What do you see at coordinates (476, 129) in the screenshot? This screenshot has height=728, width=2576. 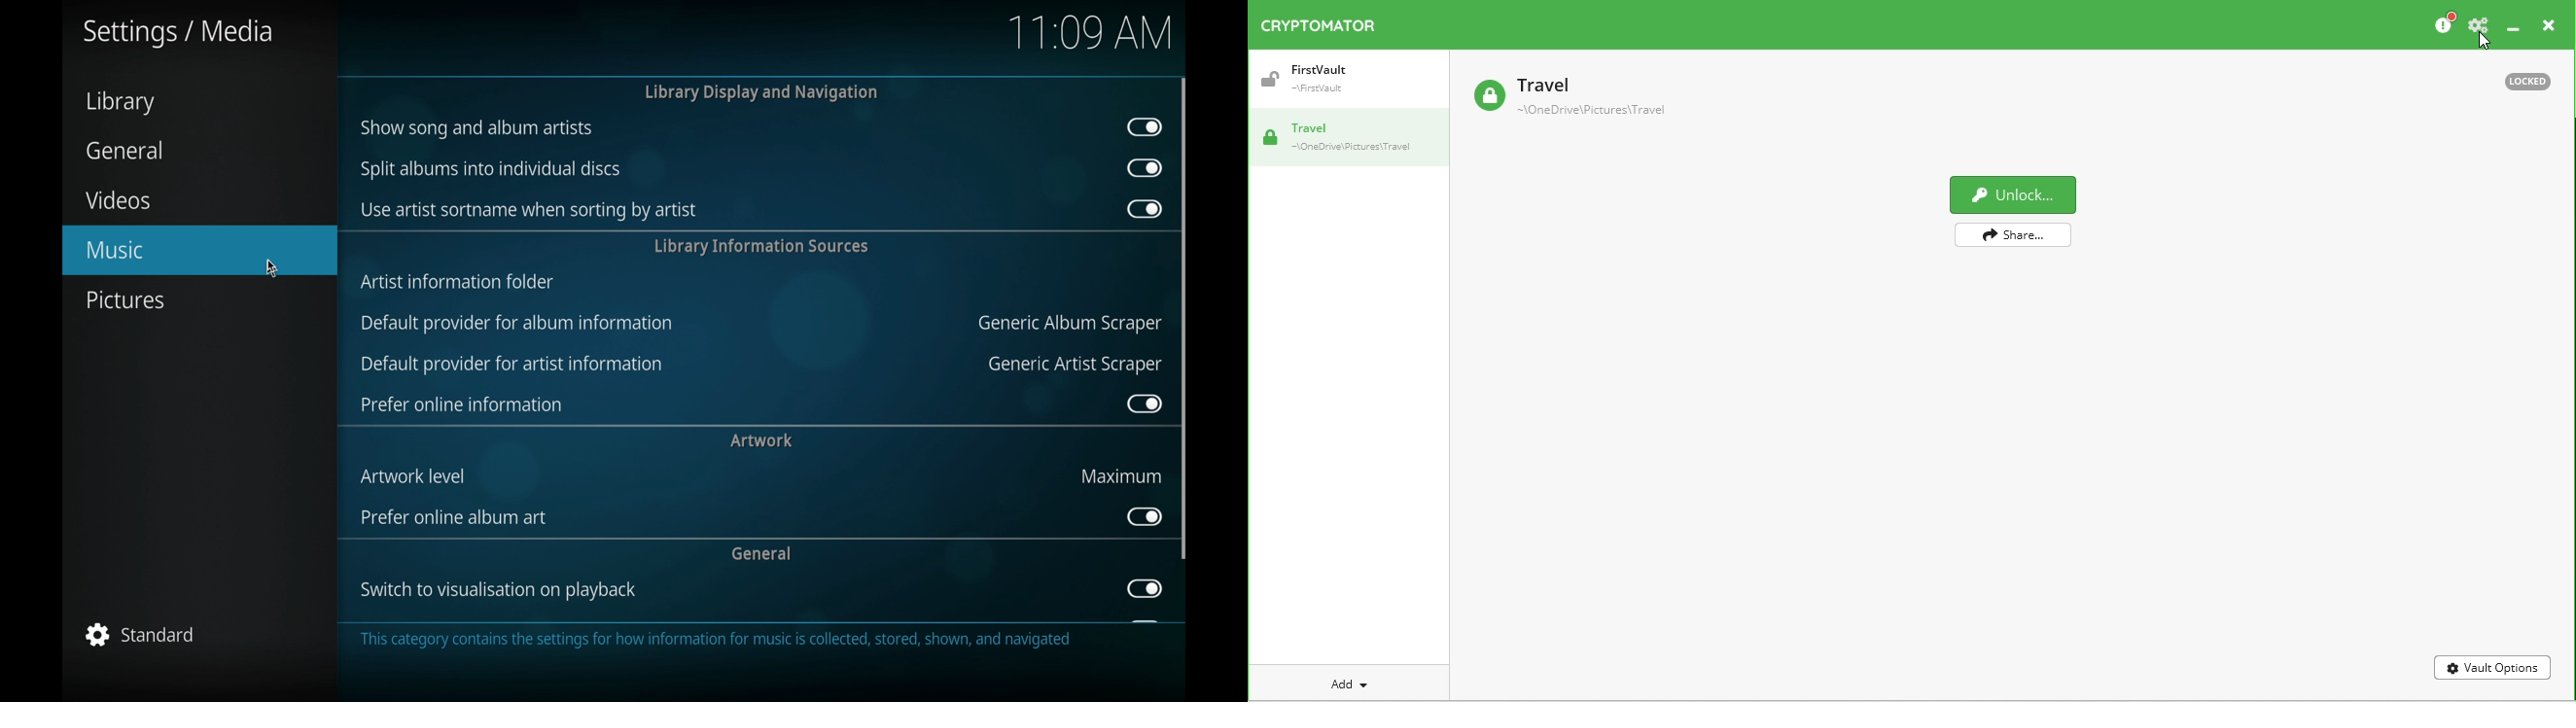 I see `show song and album artists` at bounding box center [476, 129].